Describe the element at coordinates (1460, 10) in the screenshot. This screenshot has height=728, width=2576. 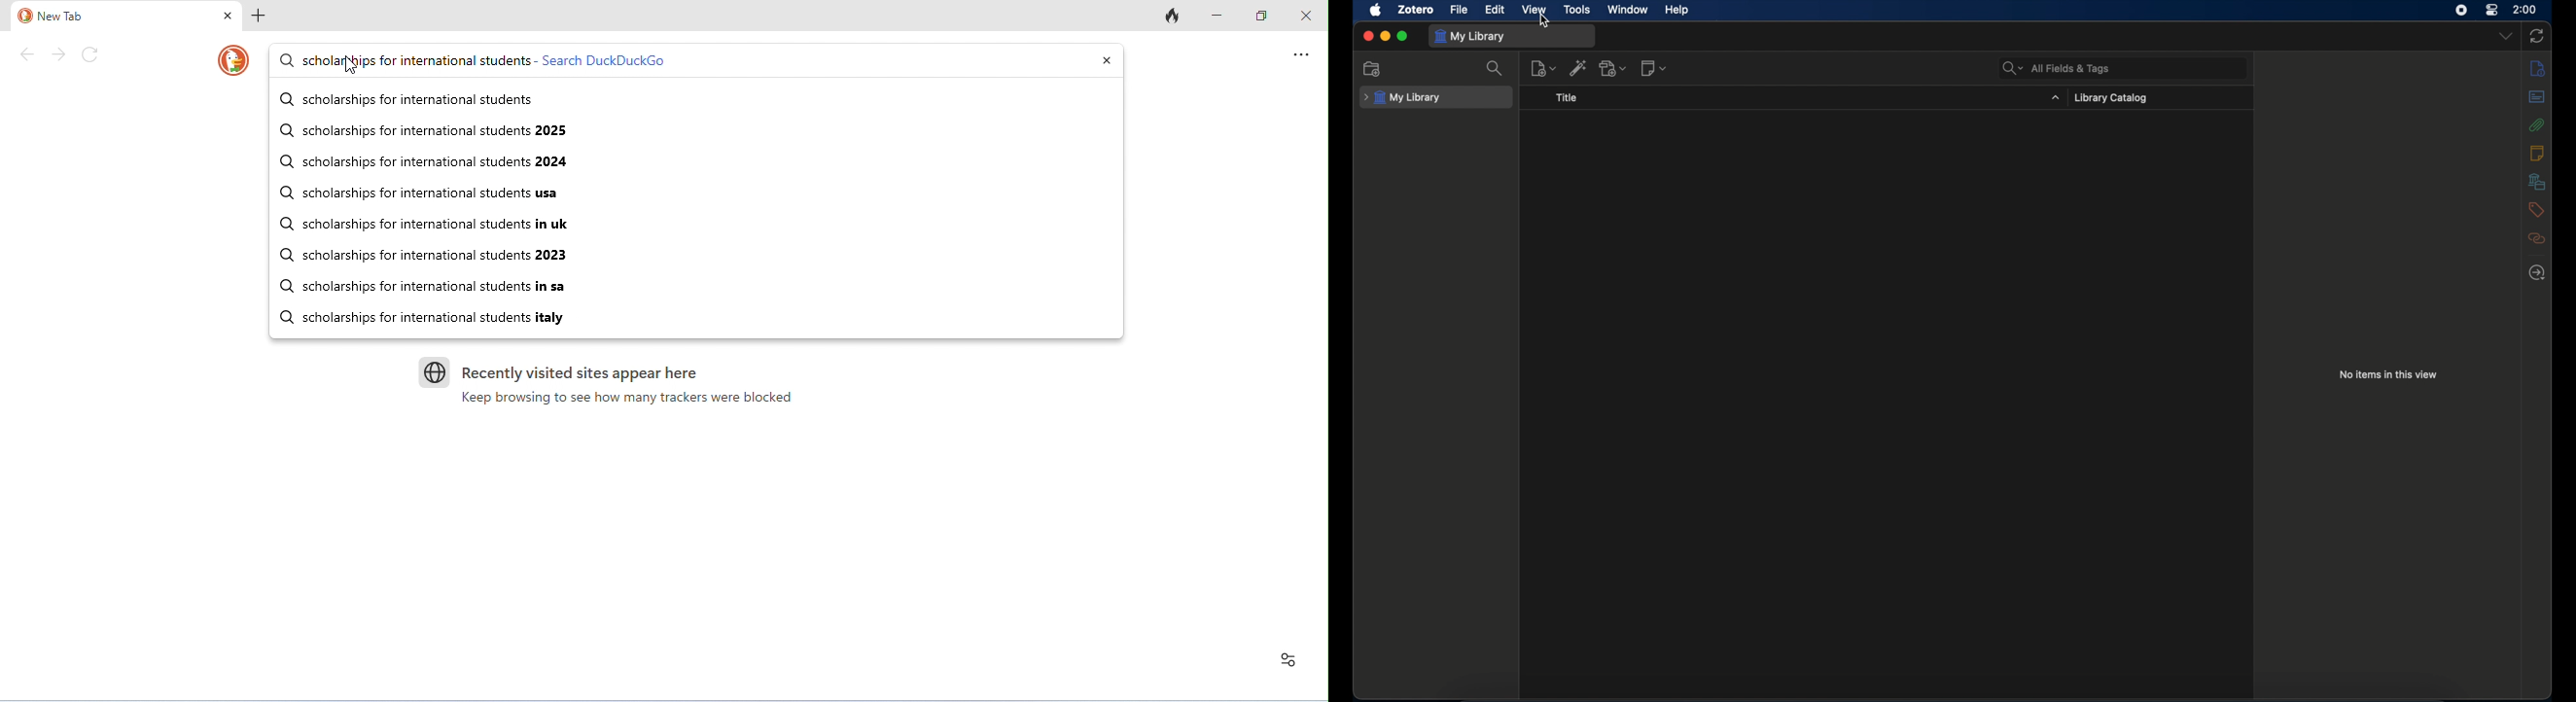
I see `file` at that location.